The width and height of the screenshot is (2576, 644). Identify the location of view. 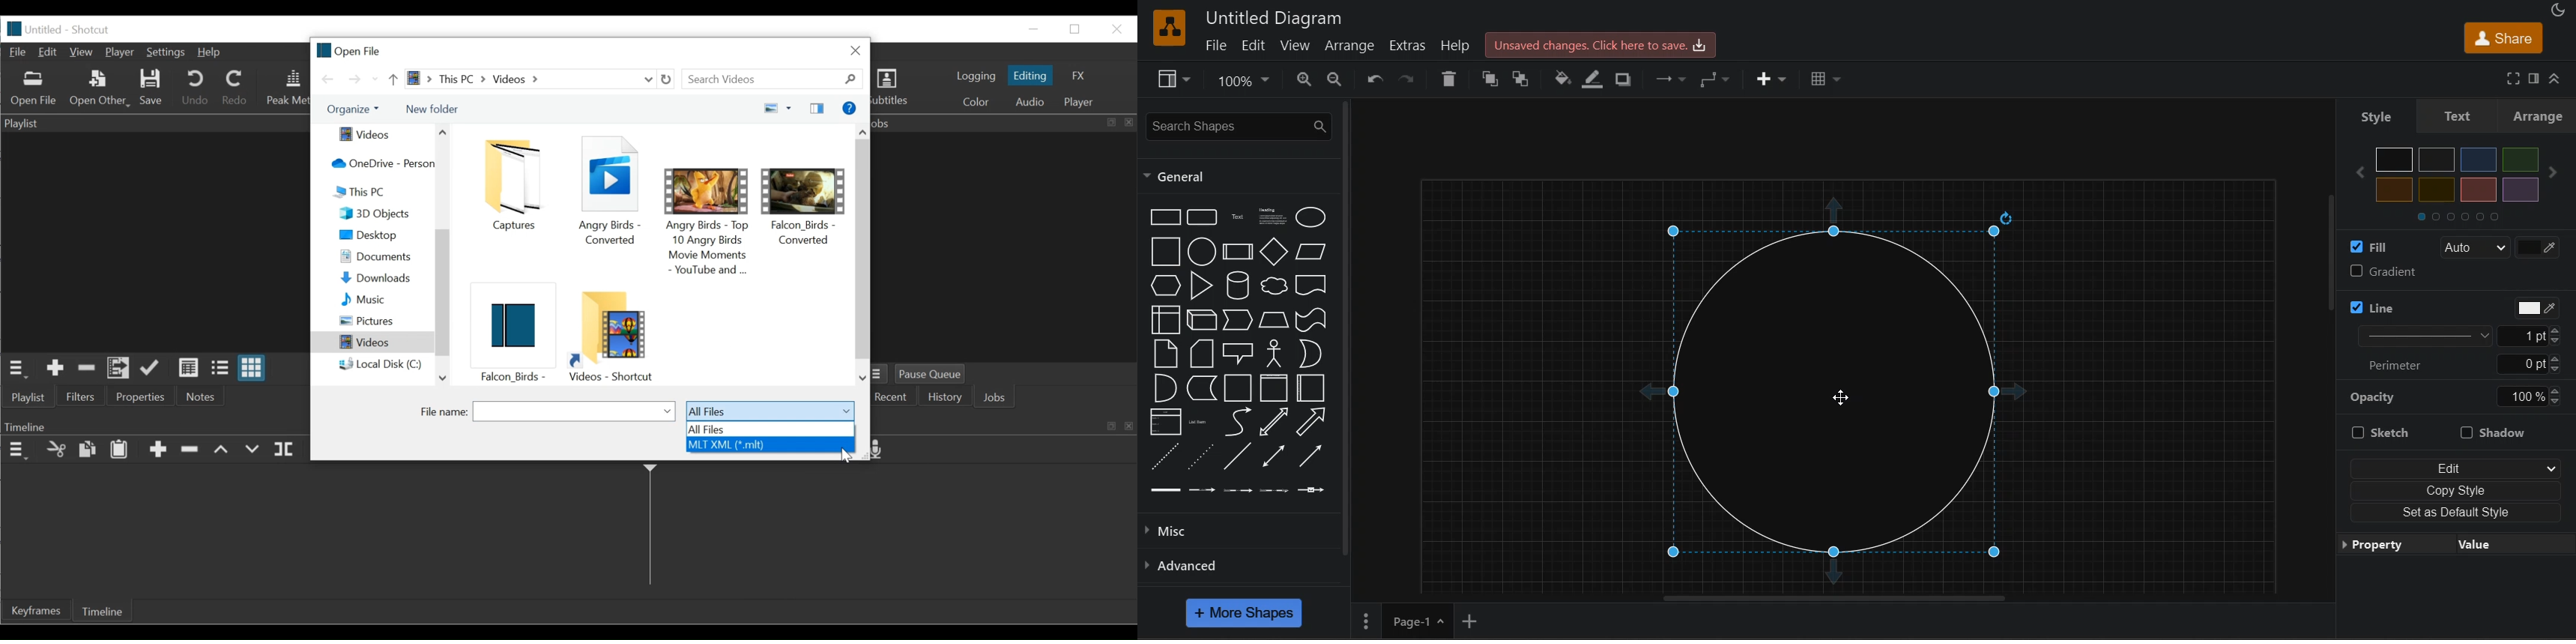
(1297, 46).